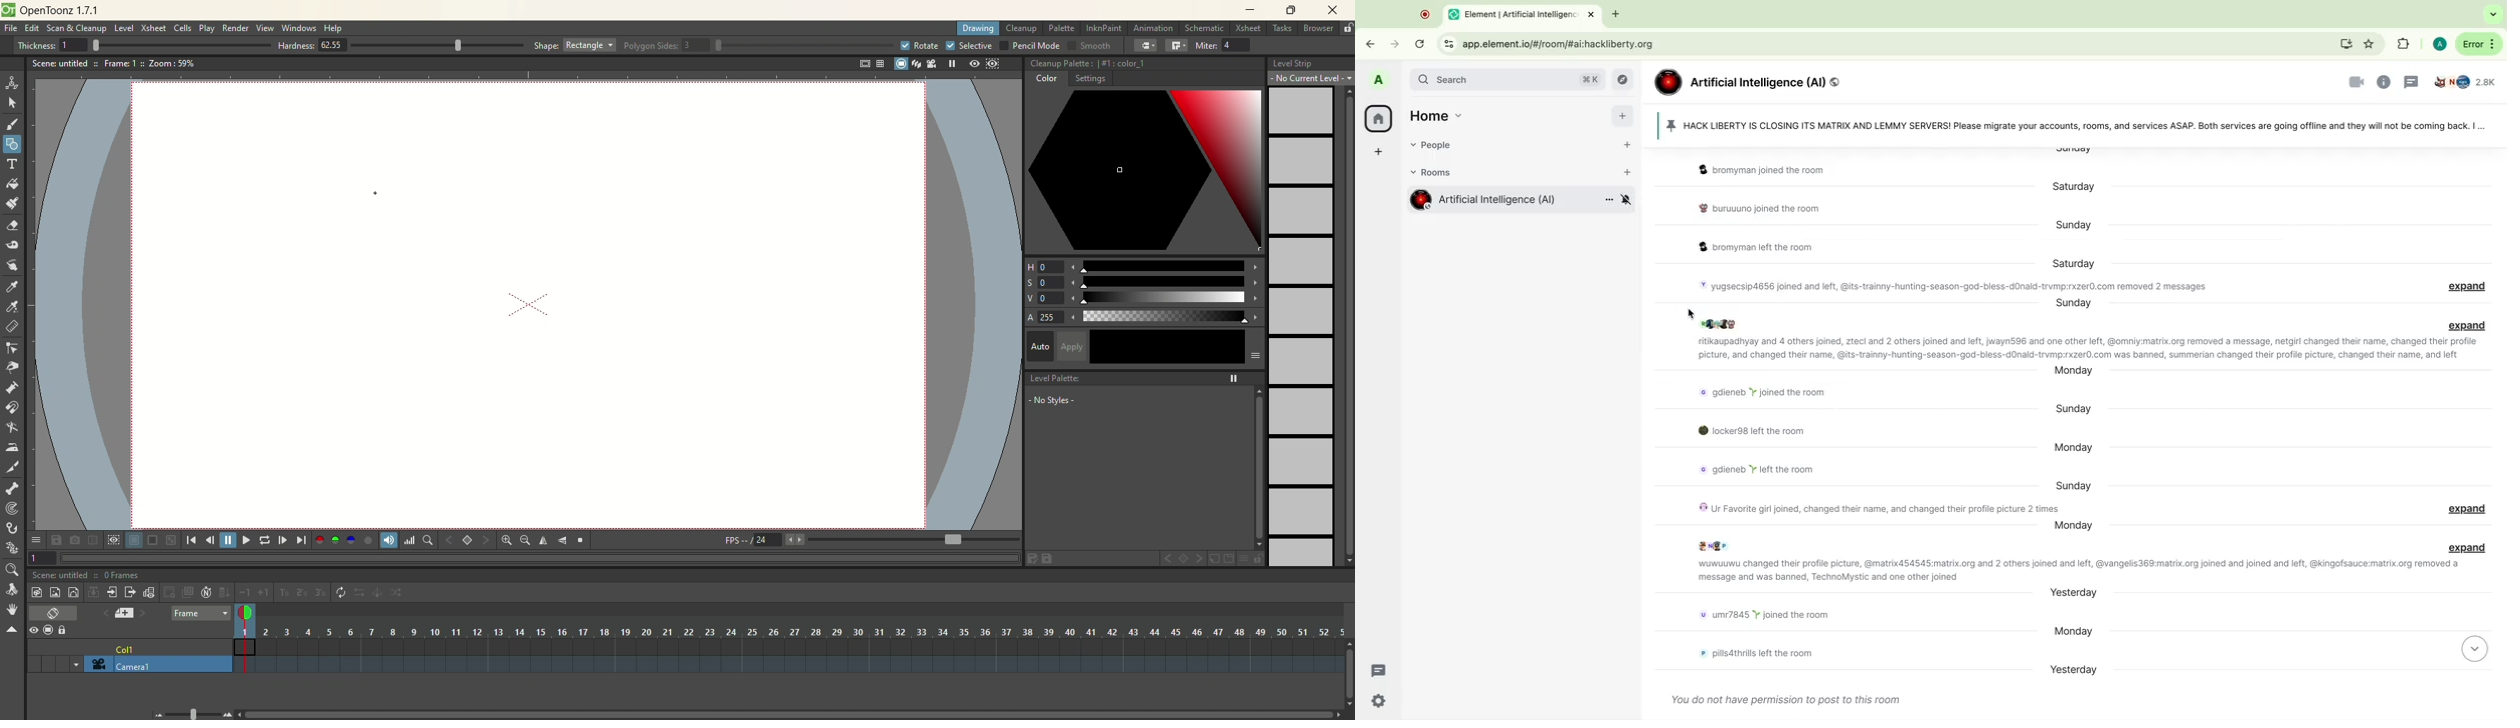  I want to click on hue, so click(1144, 264).